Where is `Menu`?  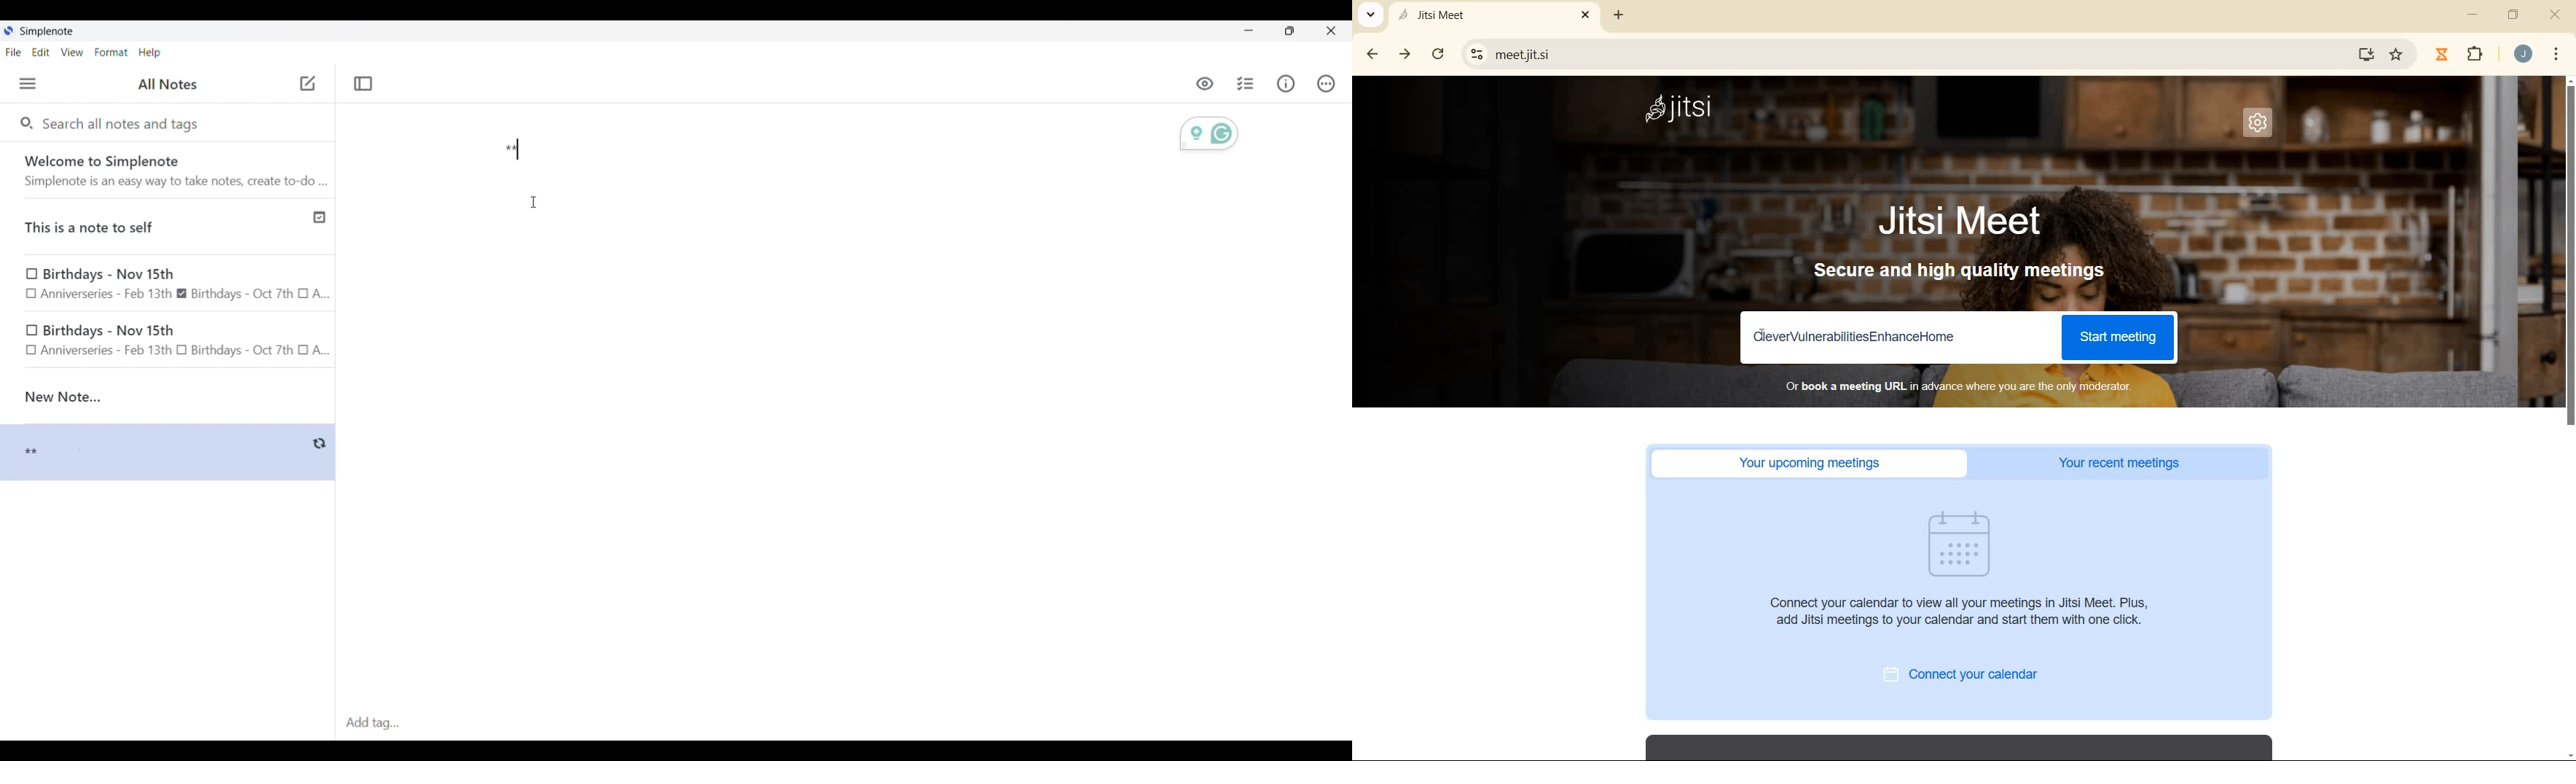 Menu is located at coordinates (27, 83).